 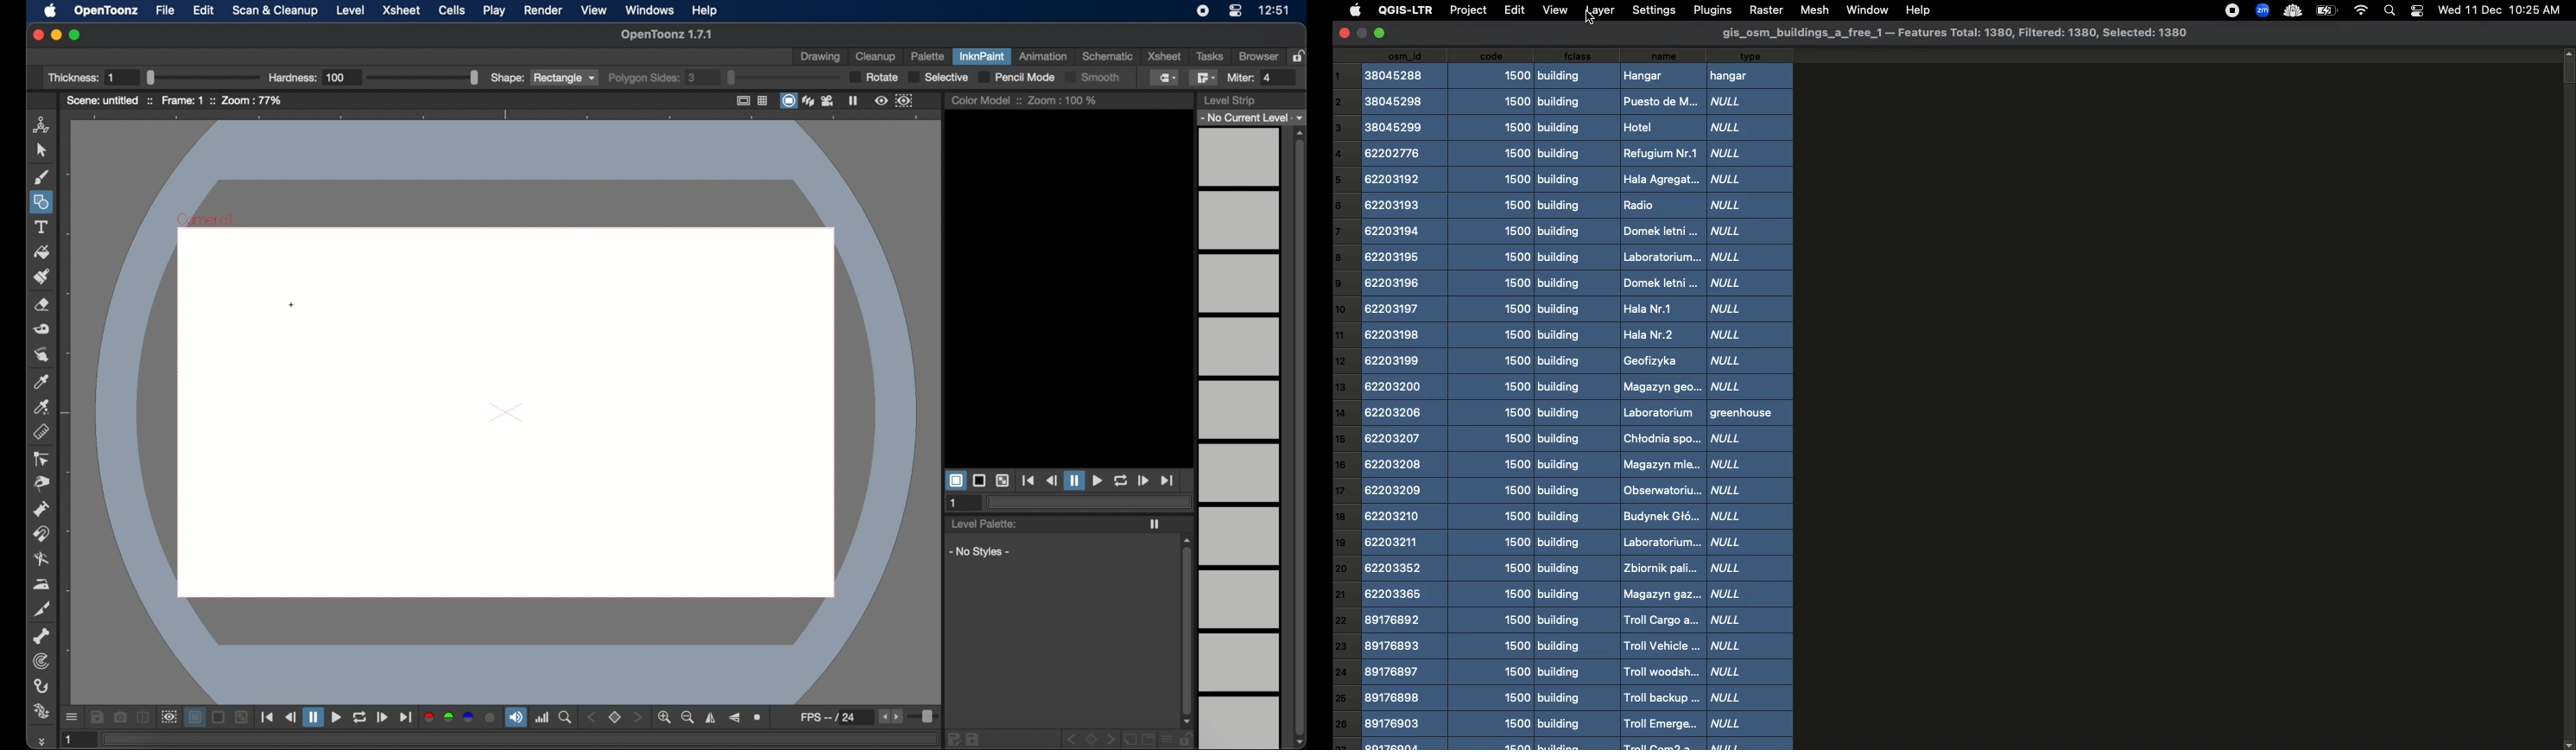 I want to click on scene: untitled, so click(x=109, y=100).